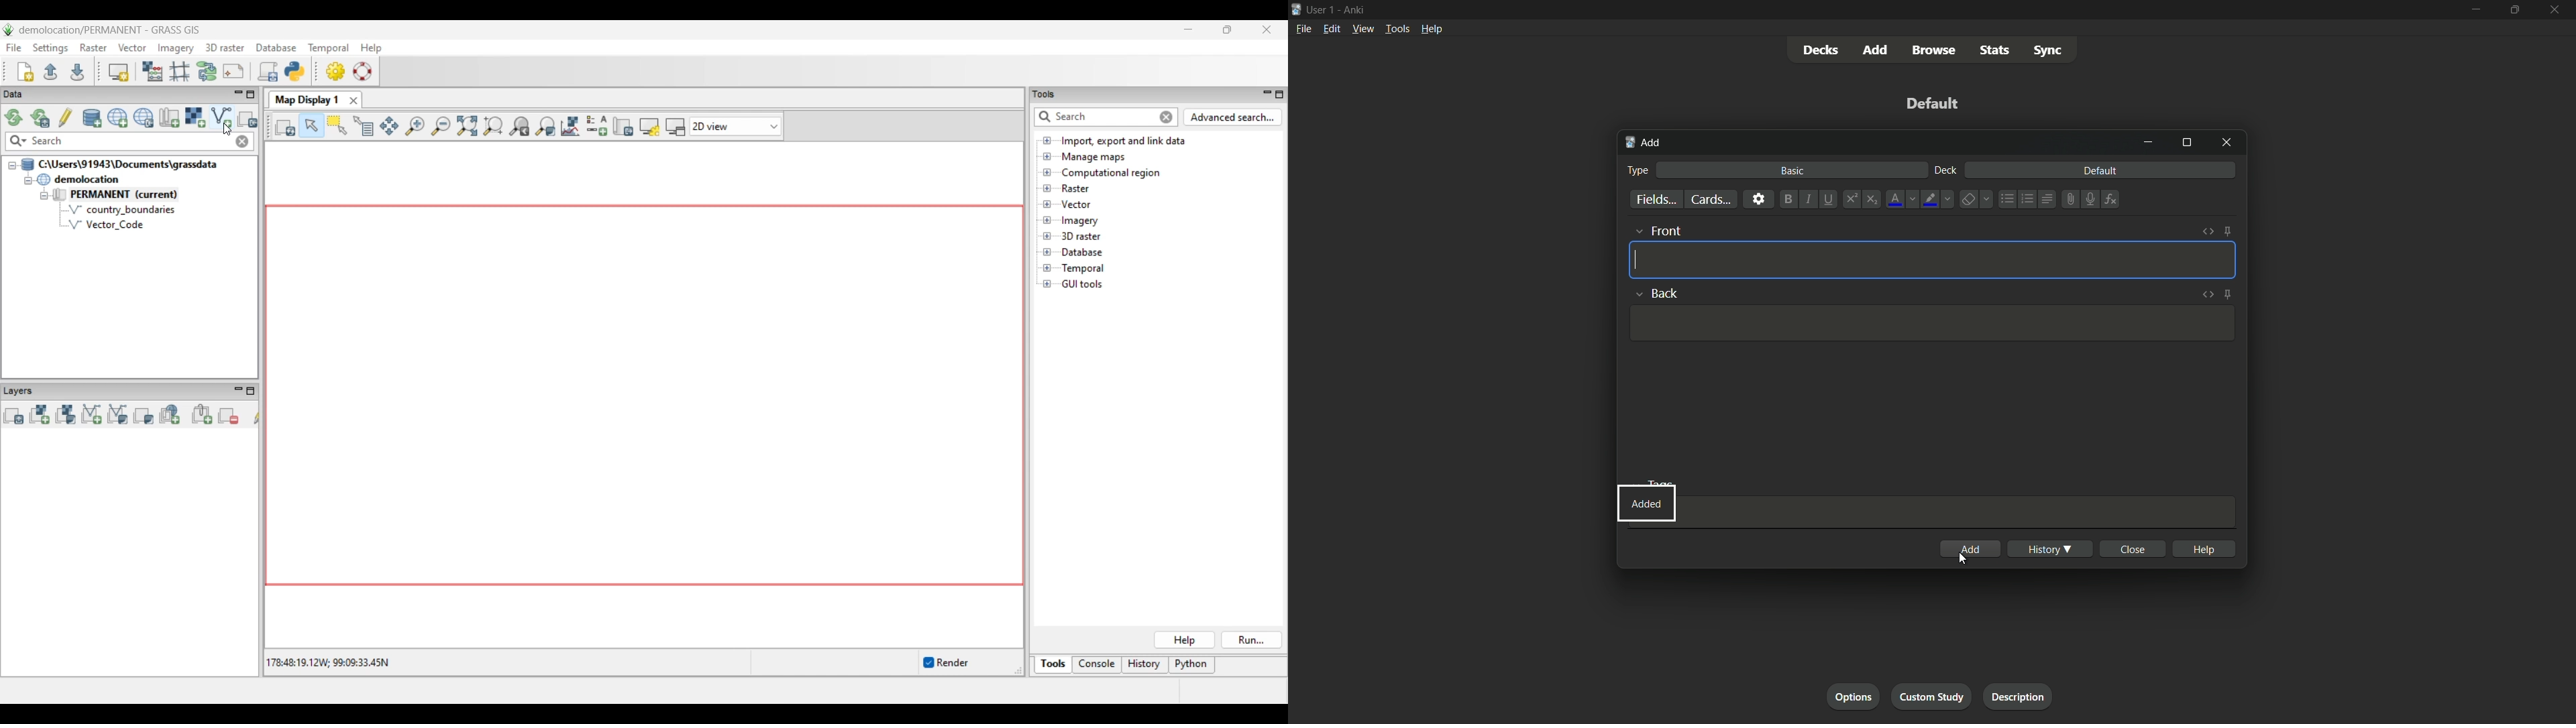  Describe the element at coordinates (1929, 199) in the screenshot. I see `highlight text` at that location.